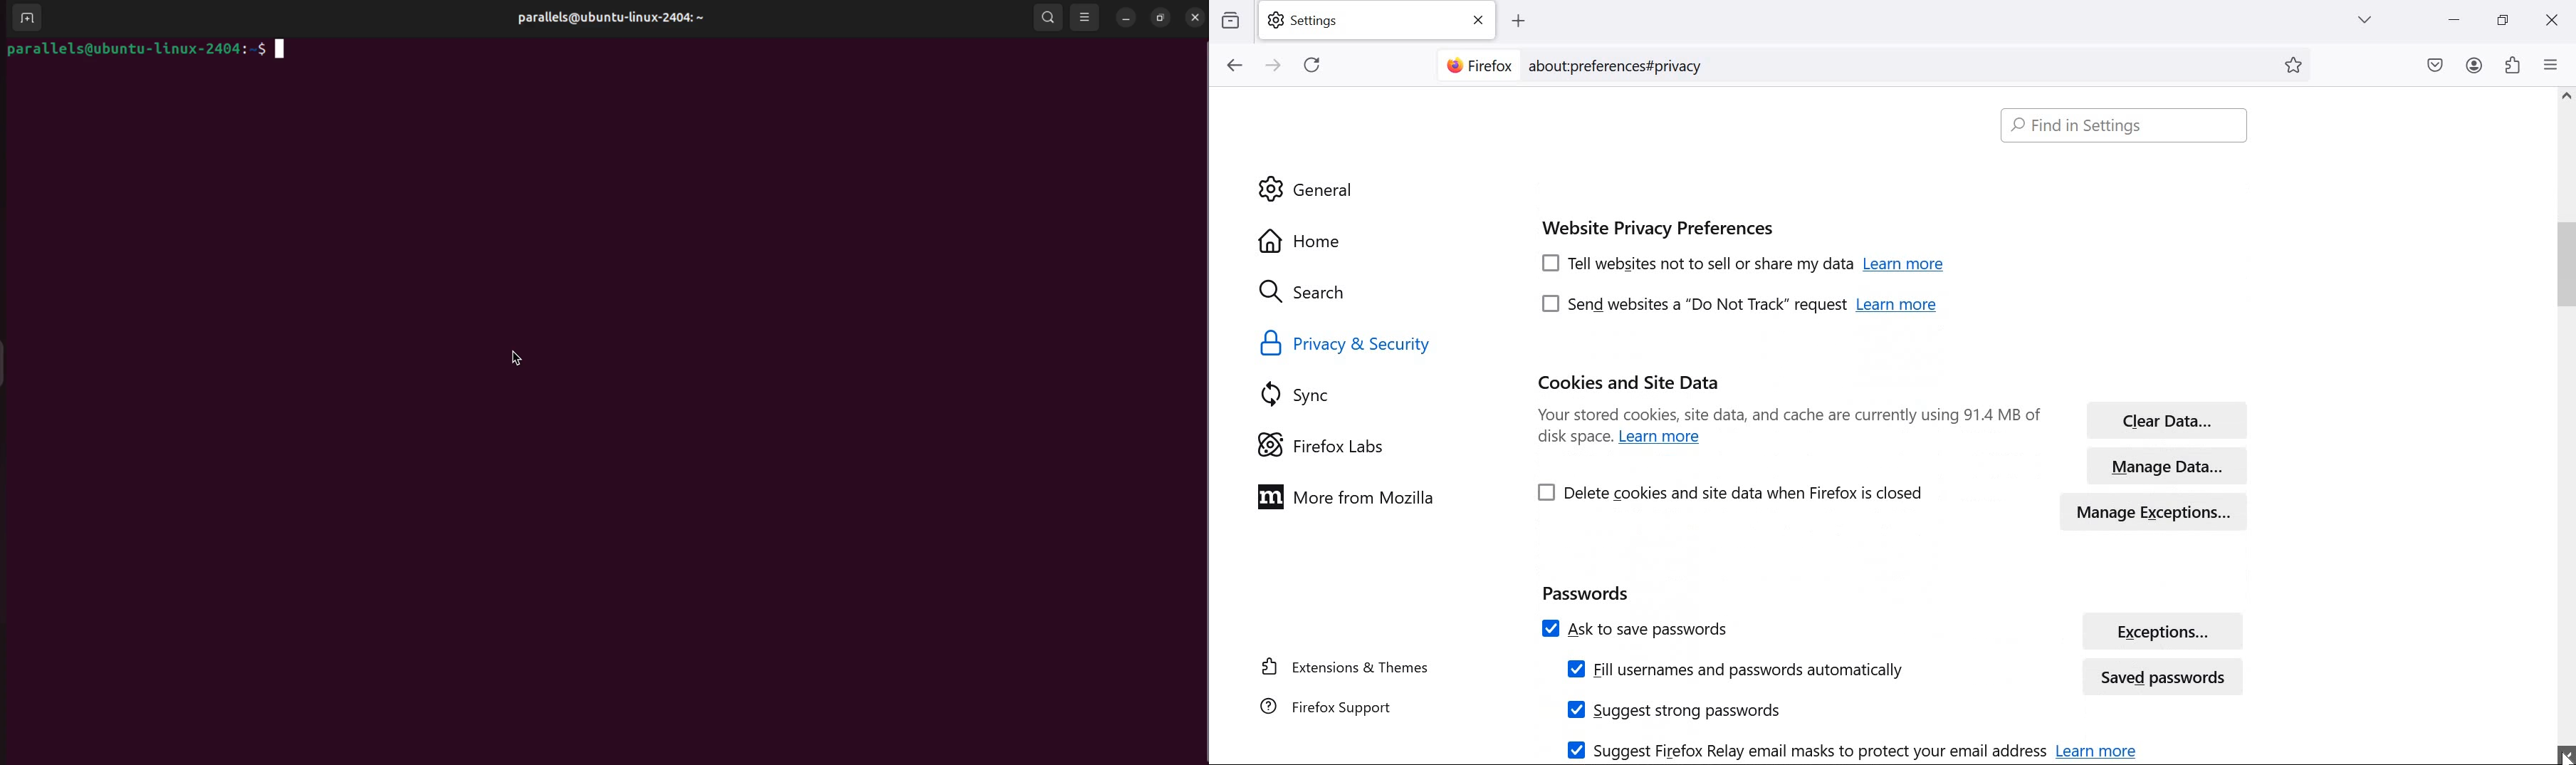 The image size is (2576, 784). What do you see at coordinates (1302, 394) in the screenshot?
I see `sync` at bounding box center [1302, 394].